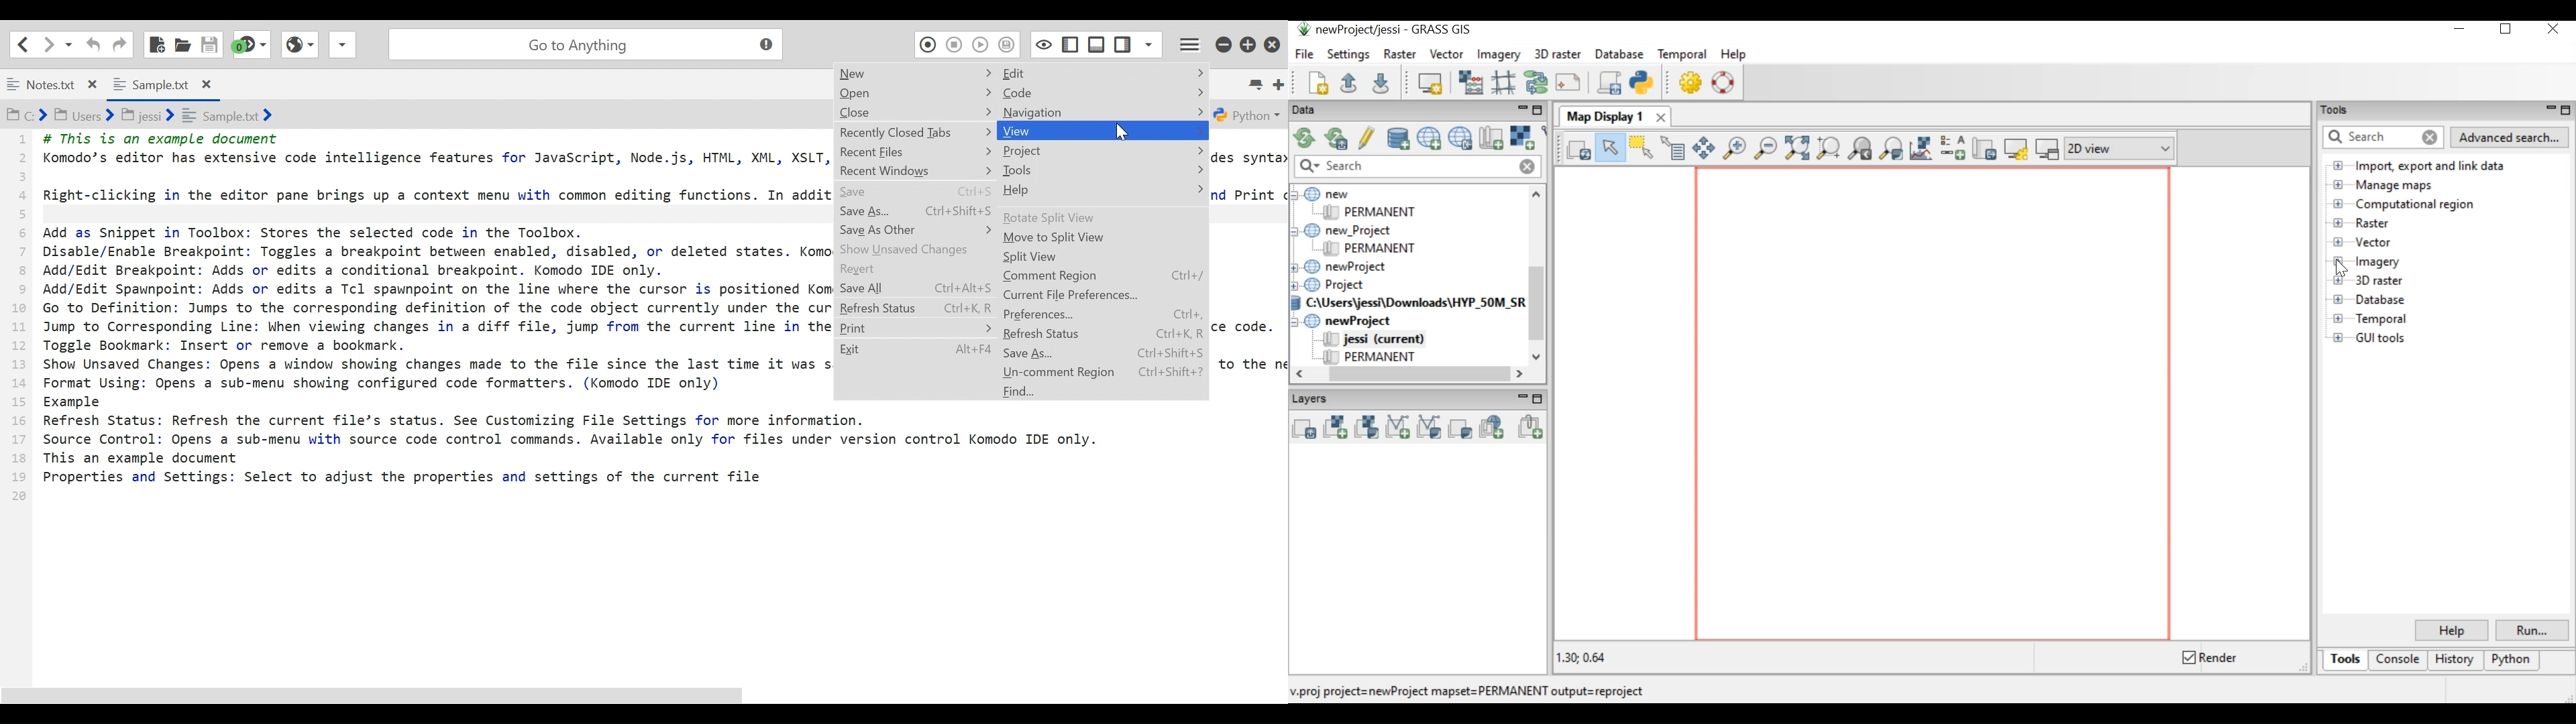 The image size is (2576, 728). What do you see at coordinates (1104, 353) in the screenshot?
I see `Save As... Ctrl+Shift+S` at bounding box center [1104, 353].